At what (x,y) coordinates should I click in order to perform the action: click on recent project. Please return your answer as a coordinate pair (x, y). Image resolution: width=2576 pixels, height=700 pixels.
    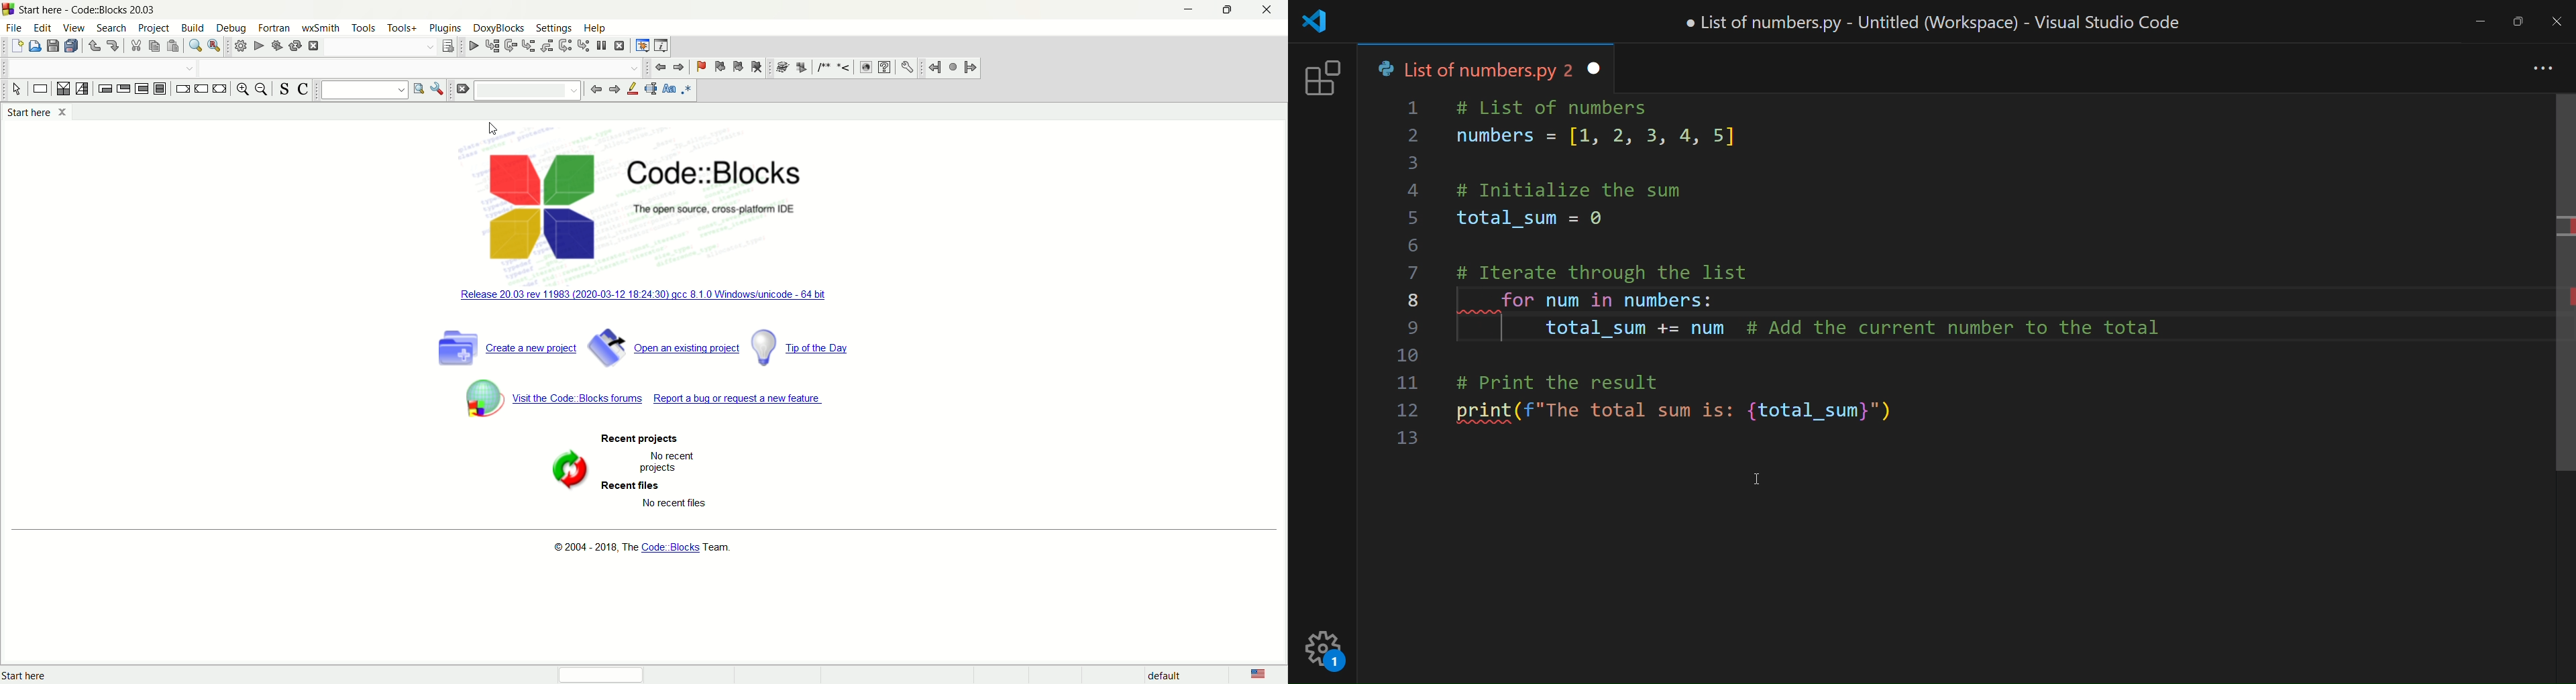
    Looking at the image, I should click on (647, 433).